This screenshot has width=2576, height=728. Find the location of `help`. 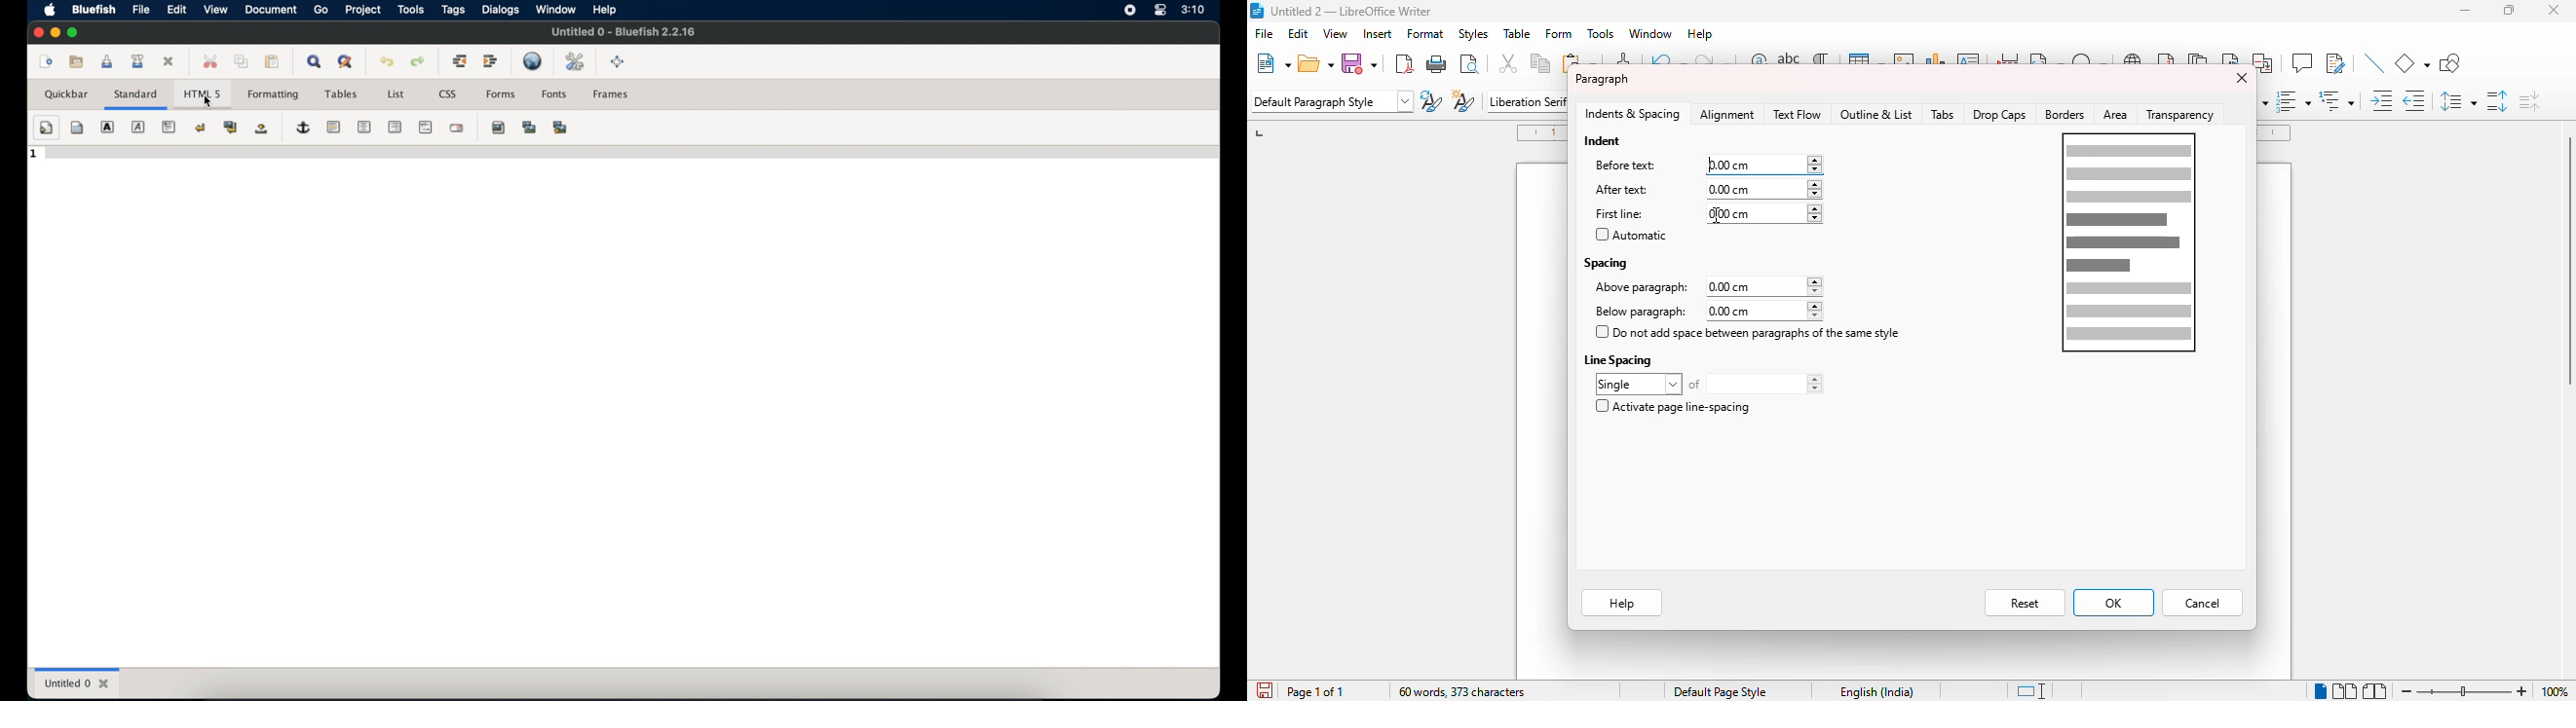

help is located at coordinates (1701, 34).